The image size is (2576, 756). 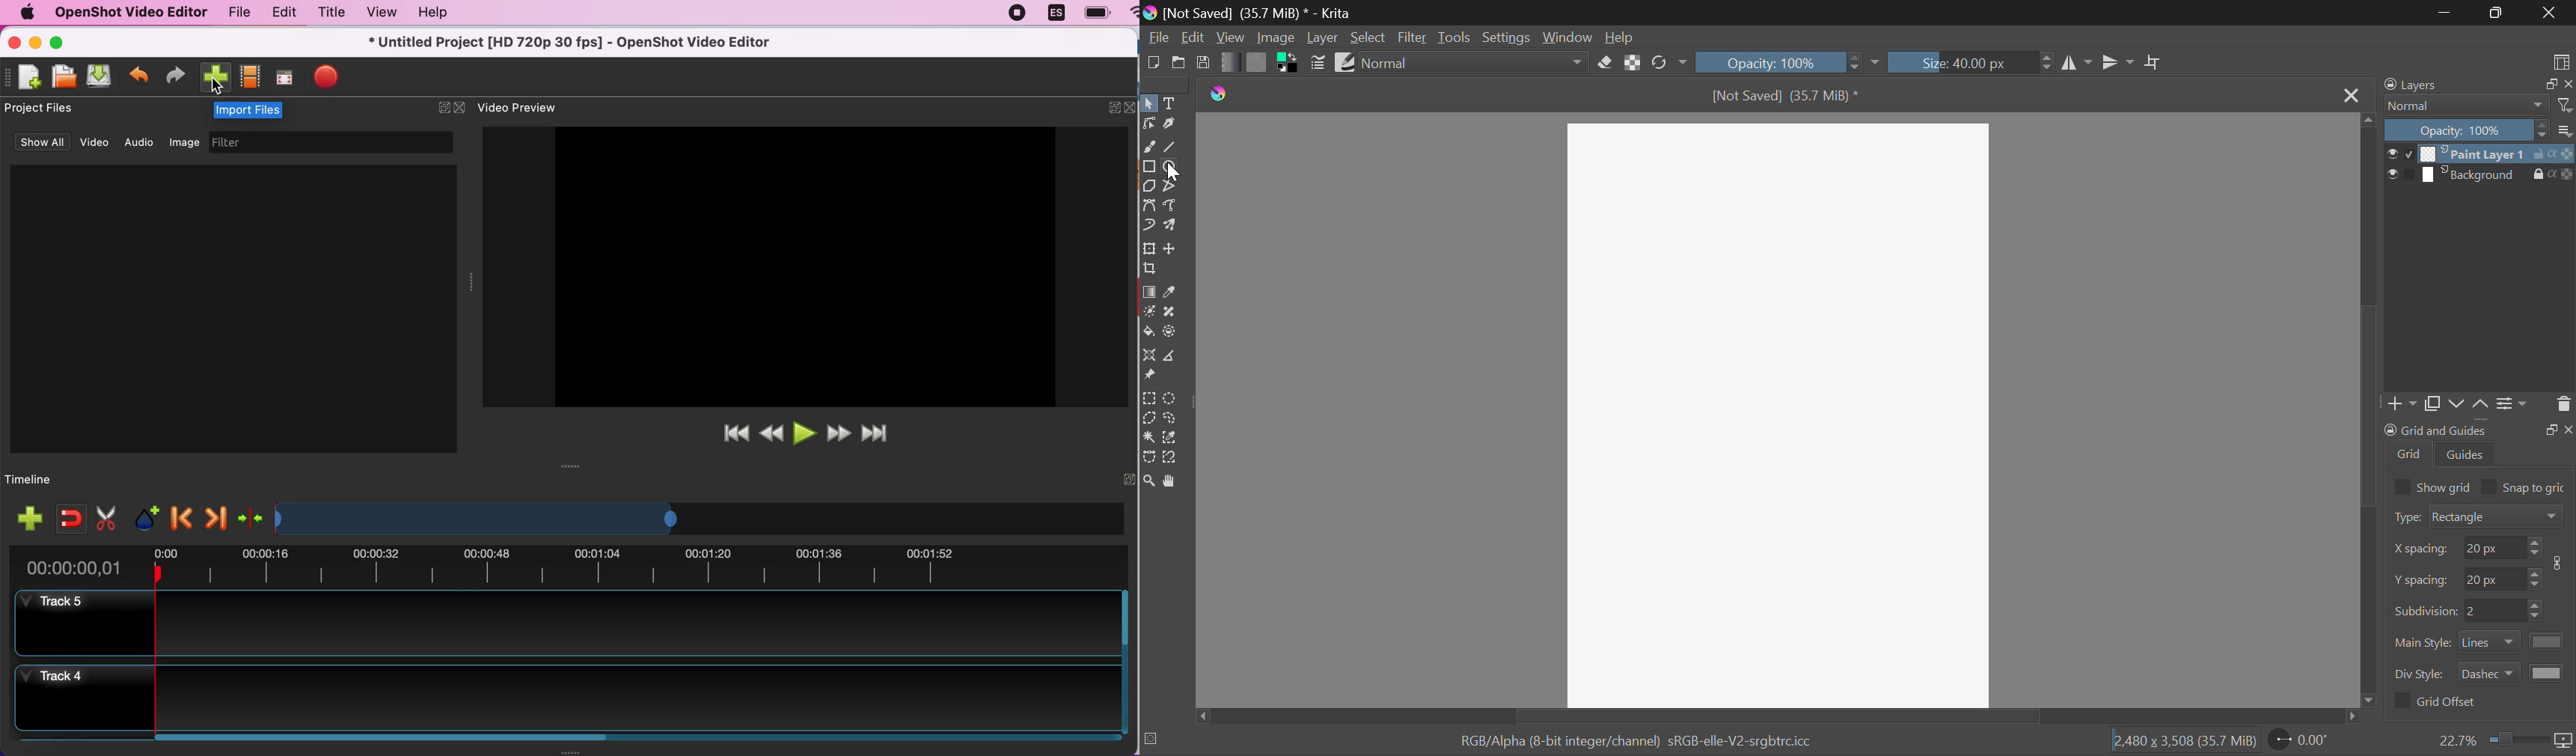 I want to click on full screen, so click(x=289, y=75).